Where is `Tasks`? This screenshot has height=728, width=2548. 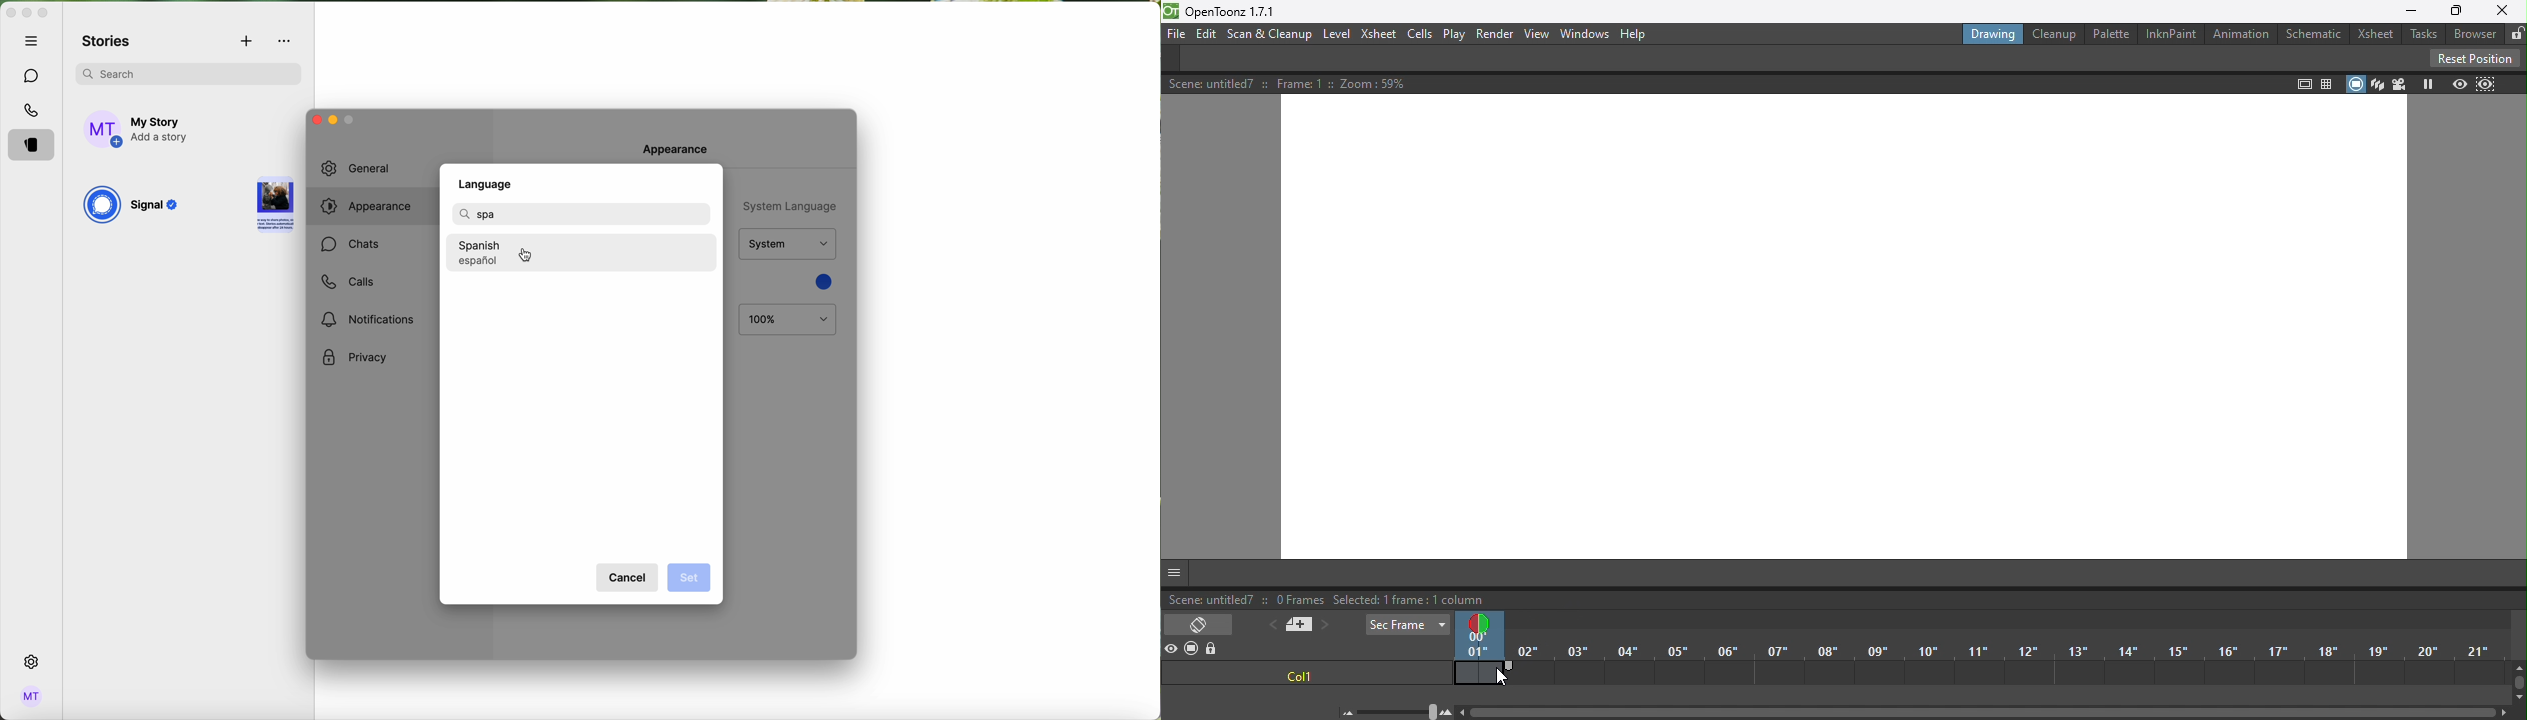 Tasks is located at coordinates (2421, 35).